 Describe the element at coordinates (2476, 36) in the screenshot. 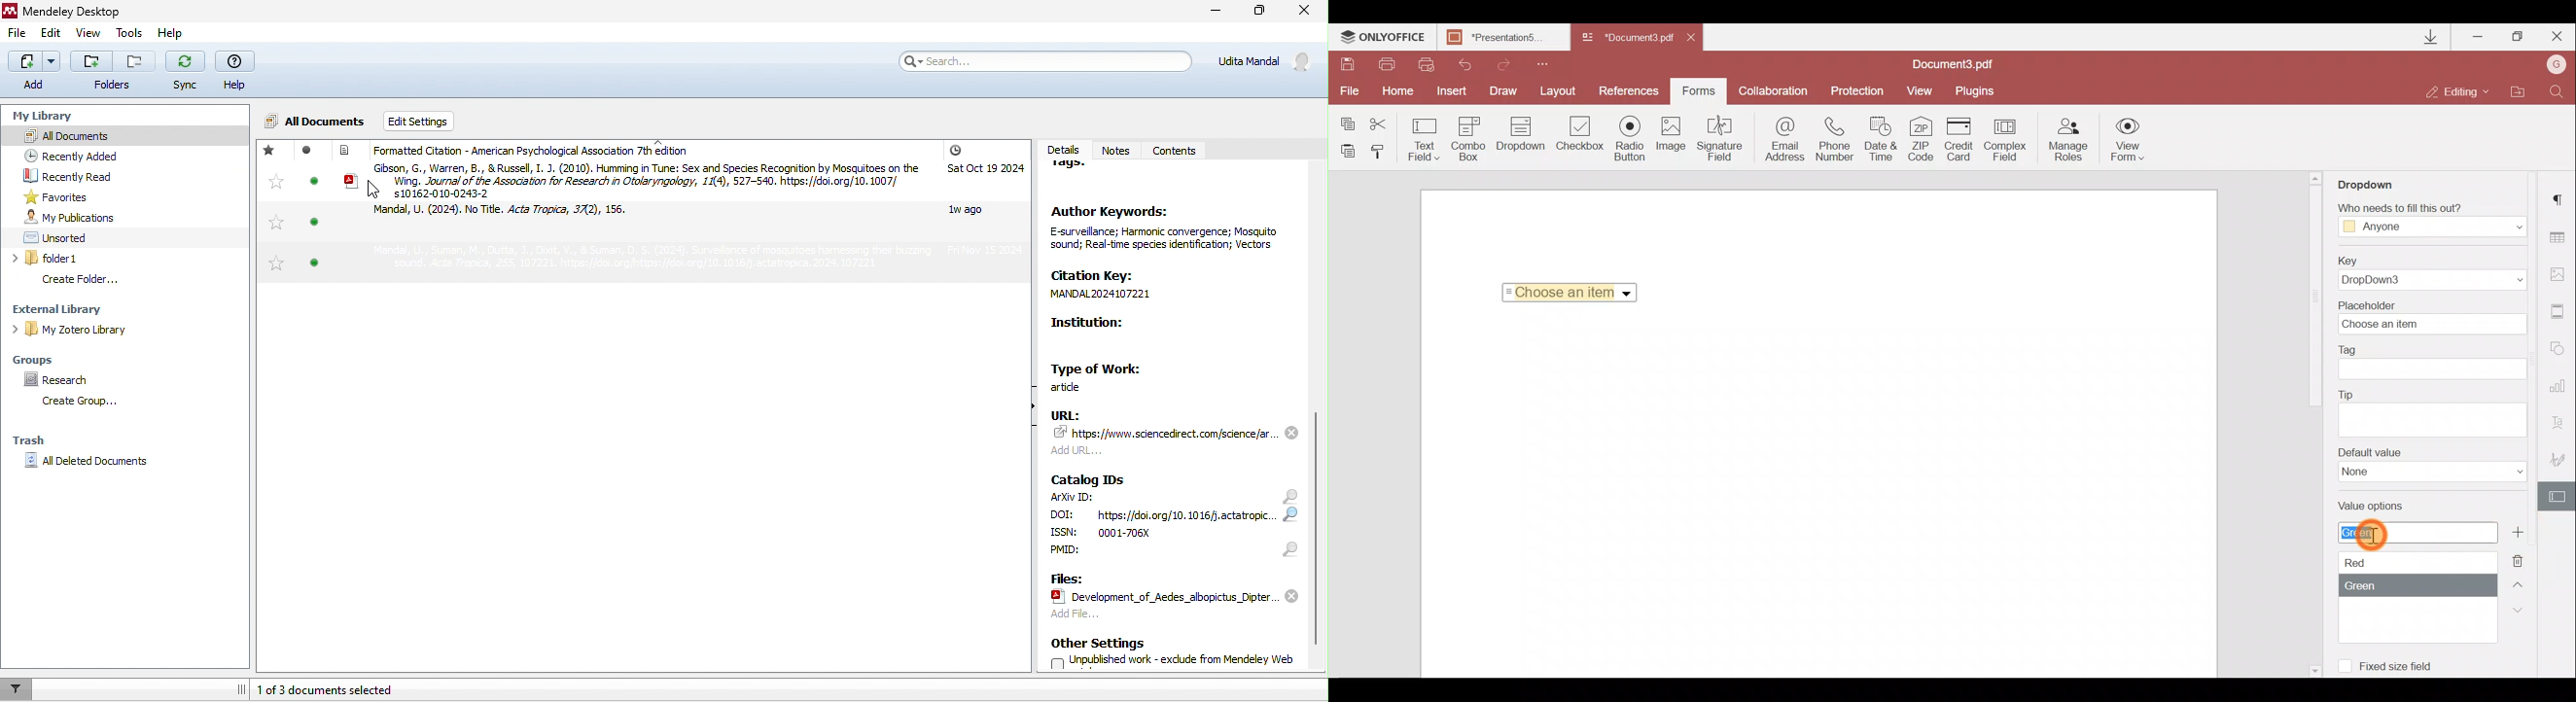

I see `Minimize` at that location.